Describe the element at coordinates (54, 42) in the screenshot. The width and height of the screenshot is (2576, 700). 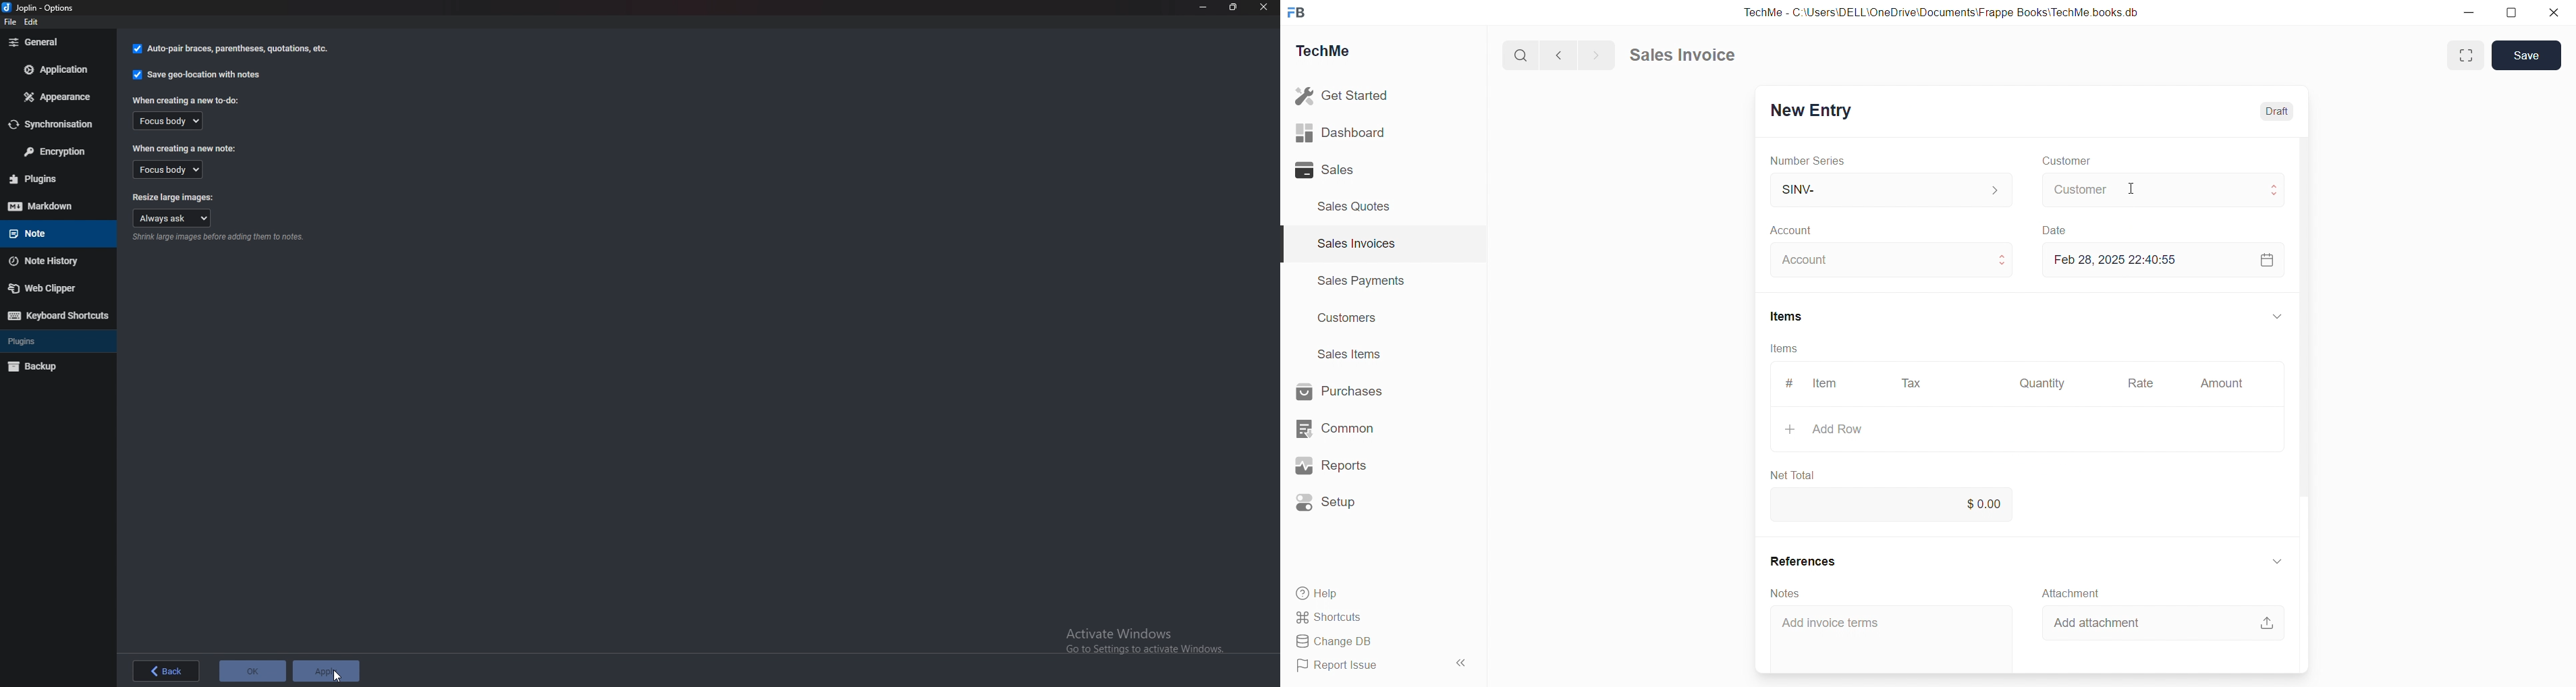
I see `General` at that location.